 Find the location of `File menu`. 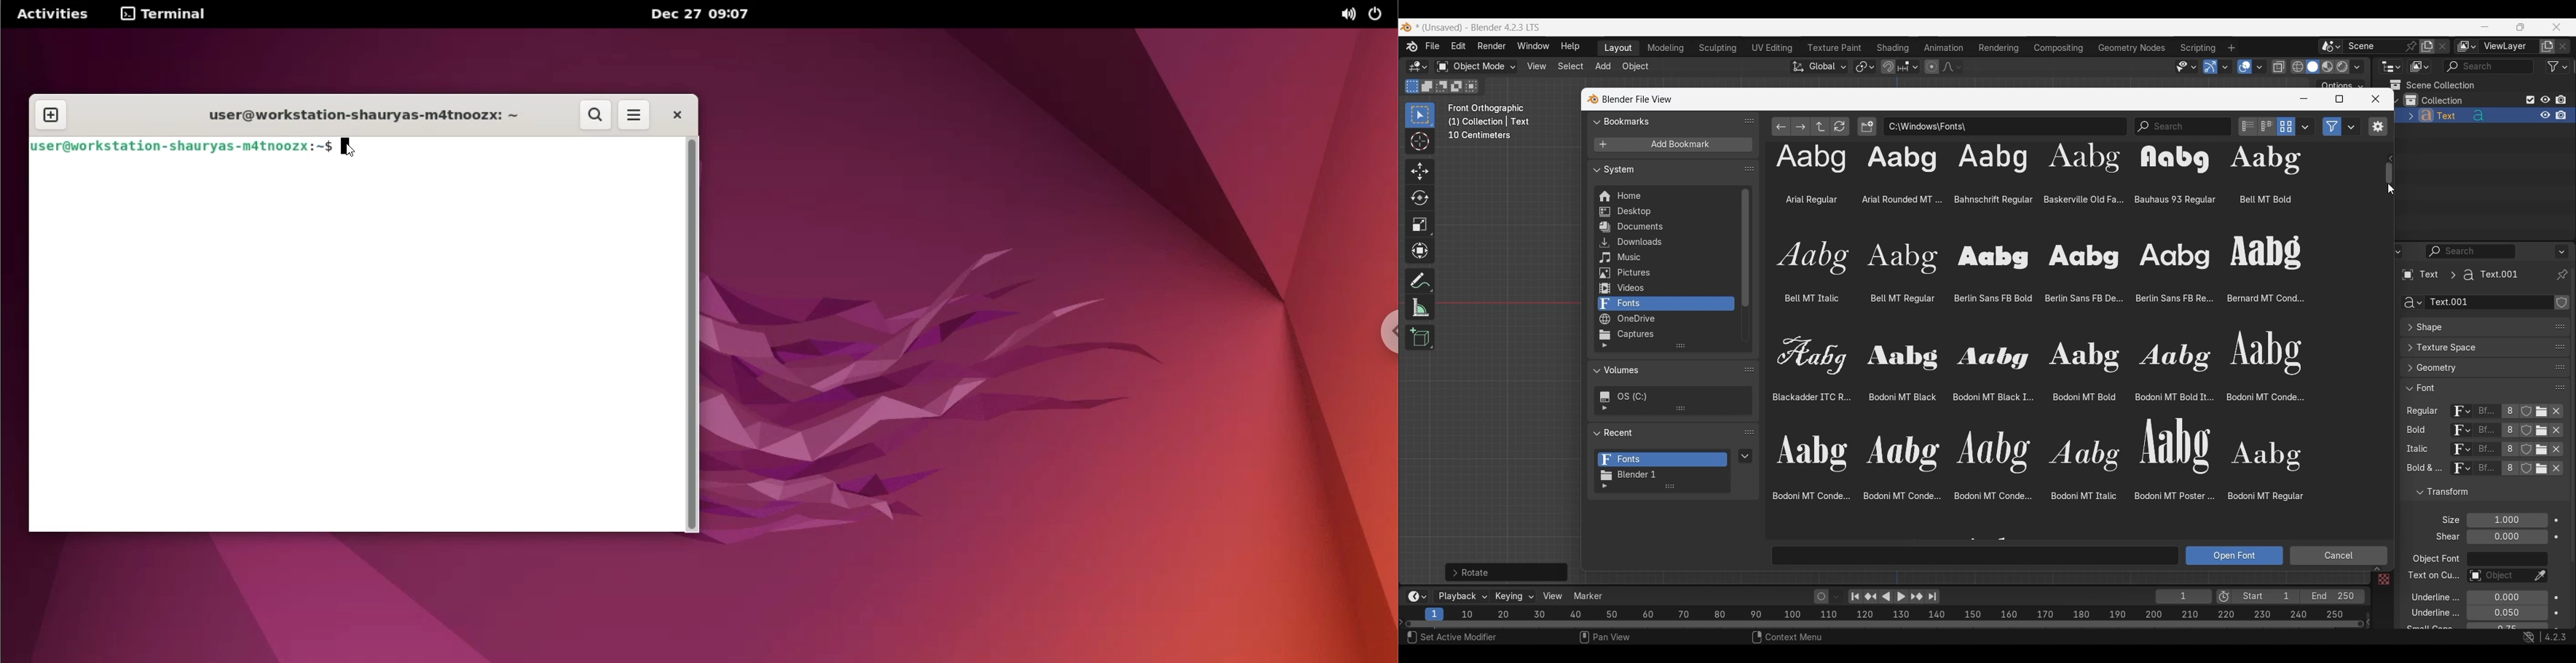

File menu is located at coordinates (1433, 47).